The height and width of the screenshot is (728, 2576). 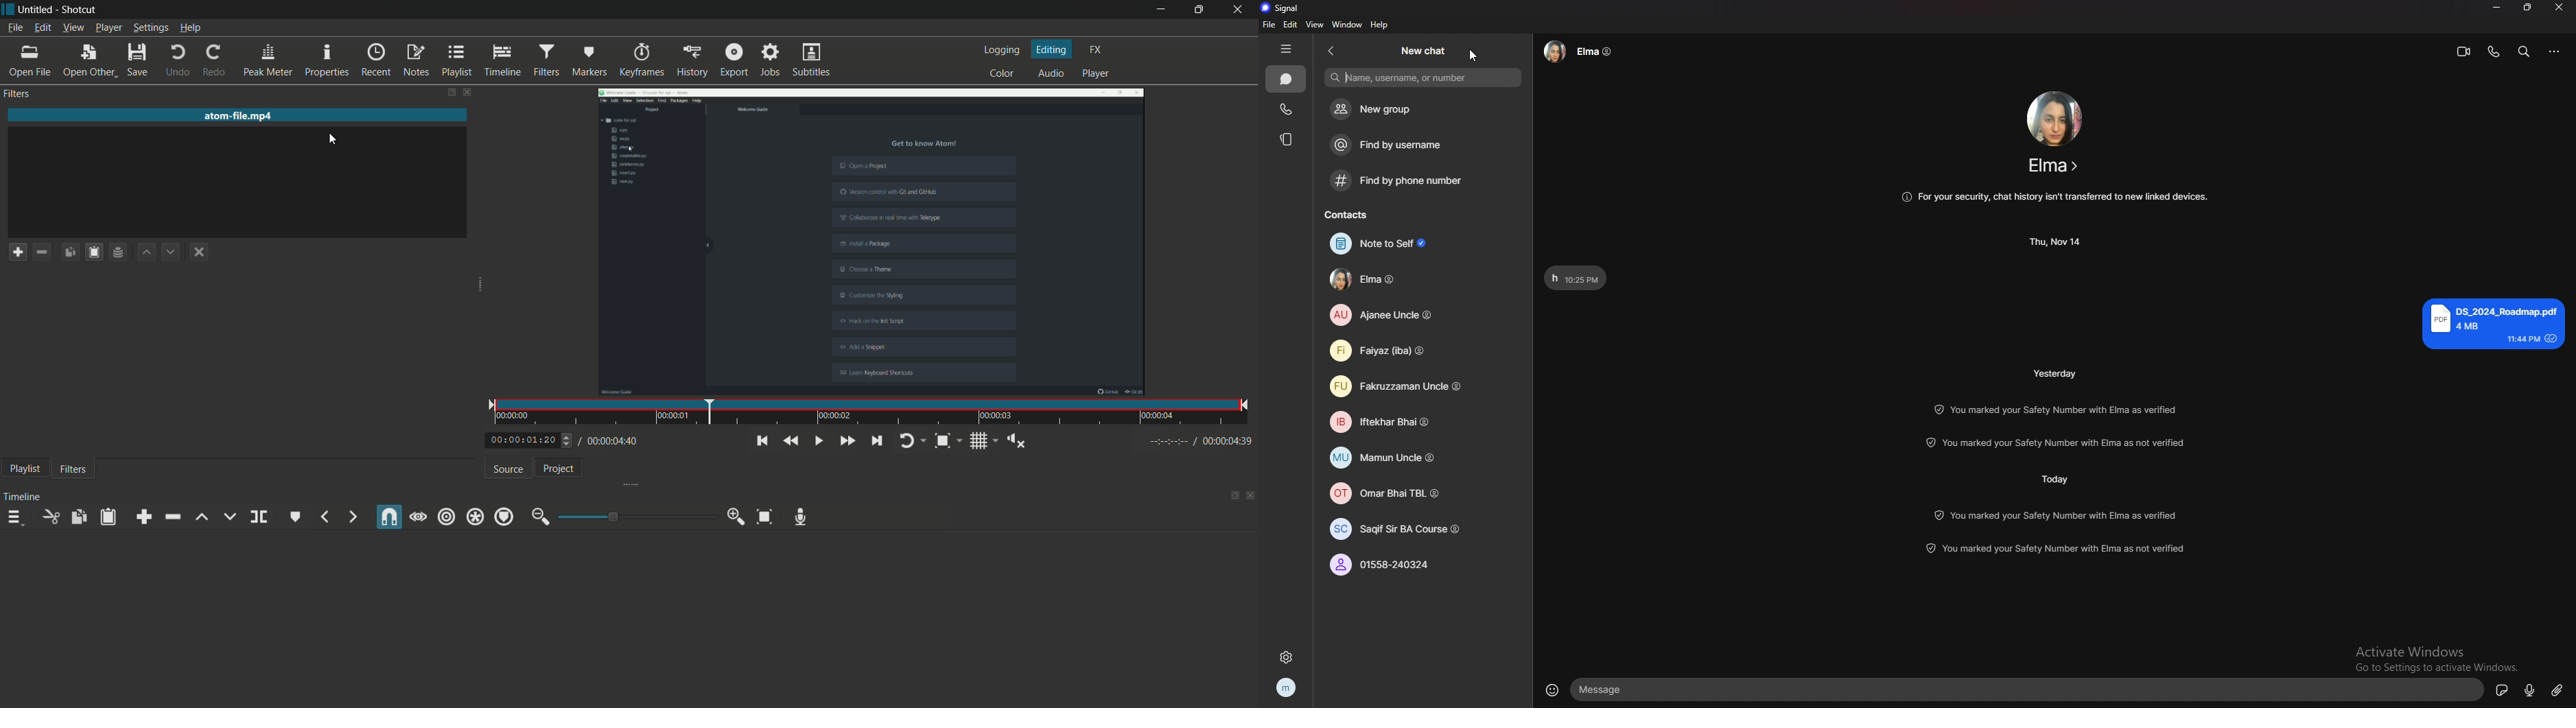 What do you see at coordinates (457, 60) in the screenshot?
I see `playlist` at bounding box center [457, 60].